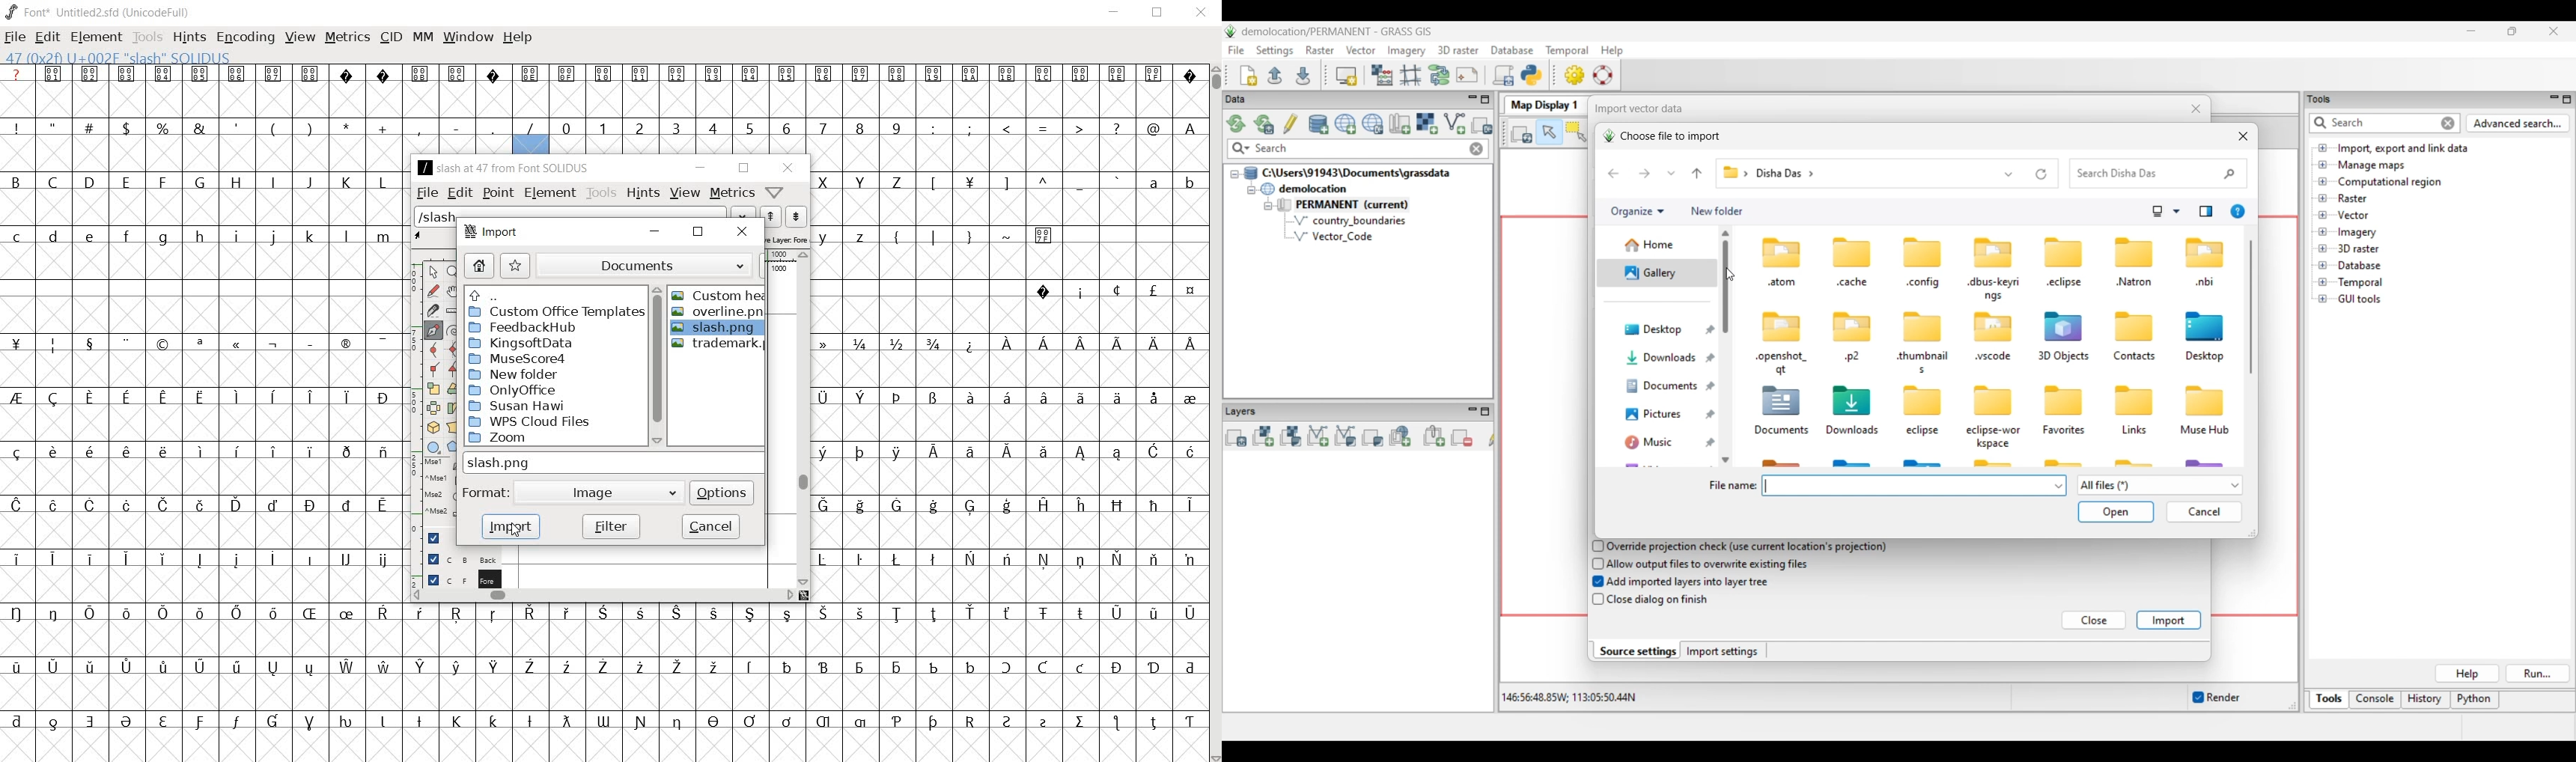  Describe the element at coordinates (1168, 180) in the screenshot. I see `a b` at that location.